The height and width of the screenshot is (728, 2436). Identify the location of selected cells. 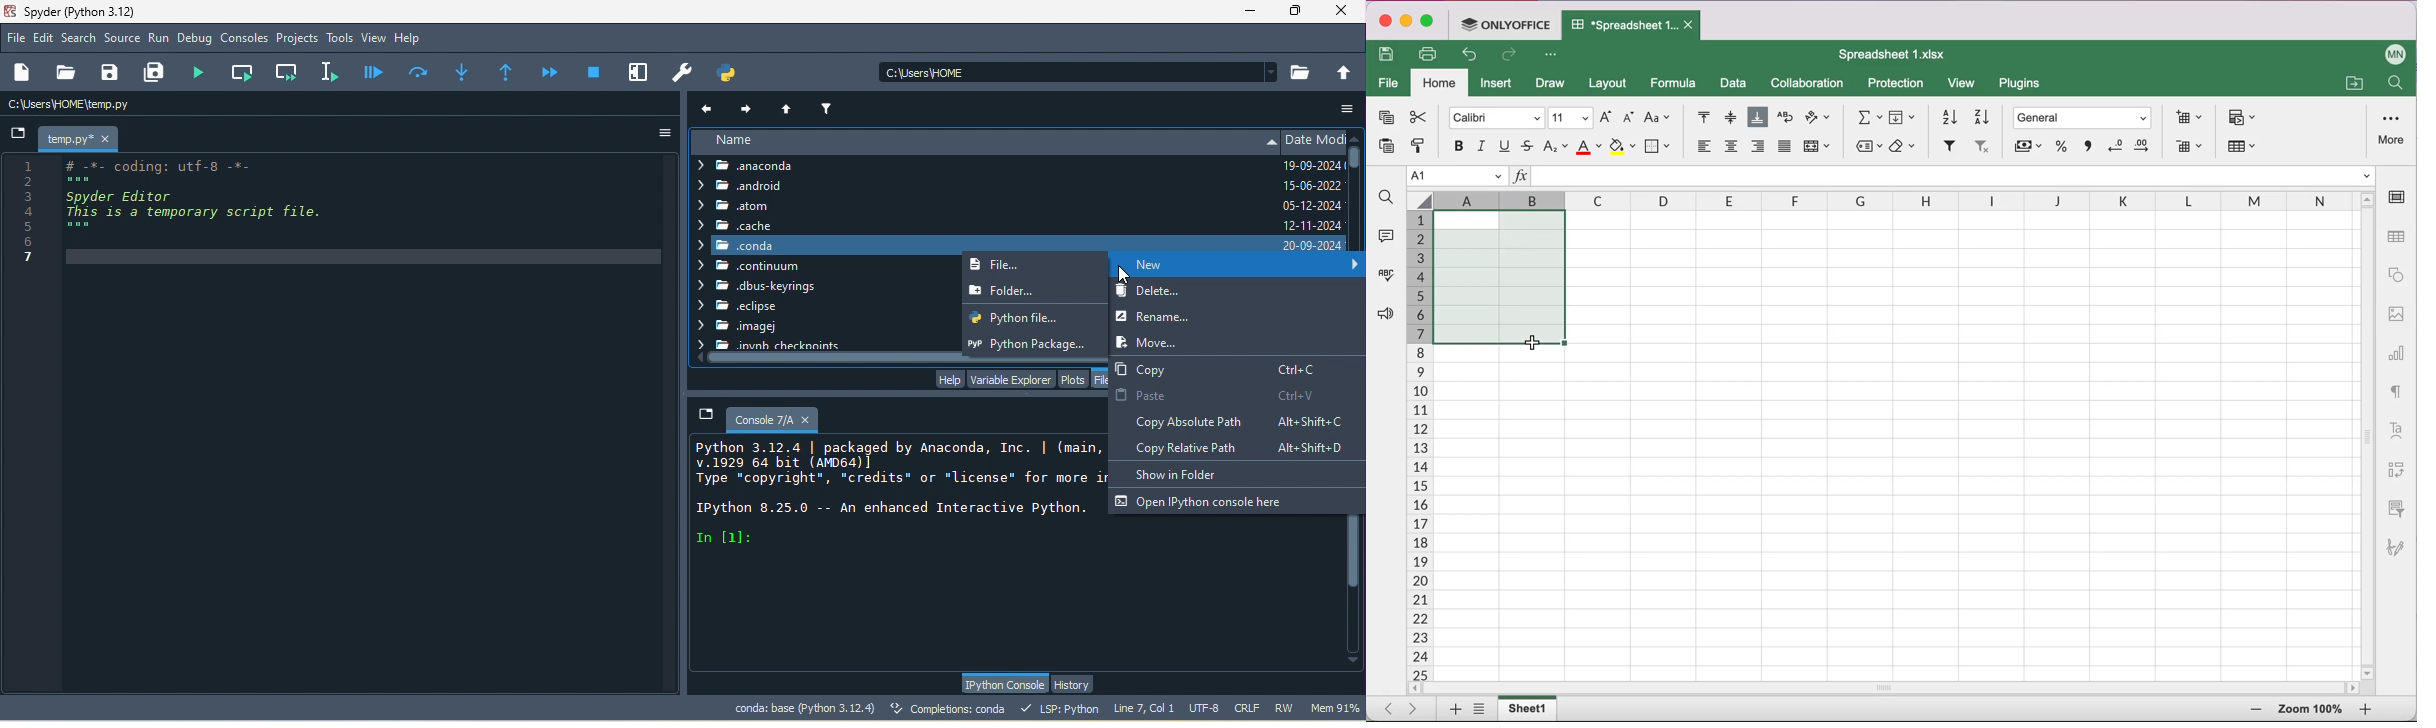
(1499, 276).